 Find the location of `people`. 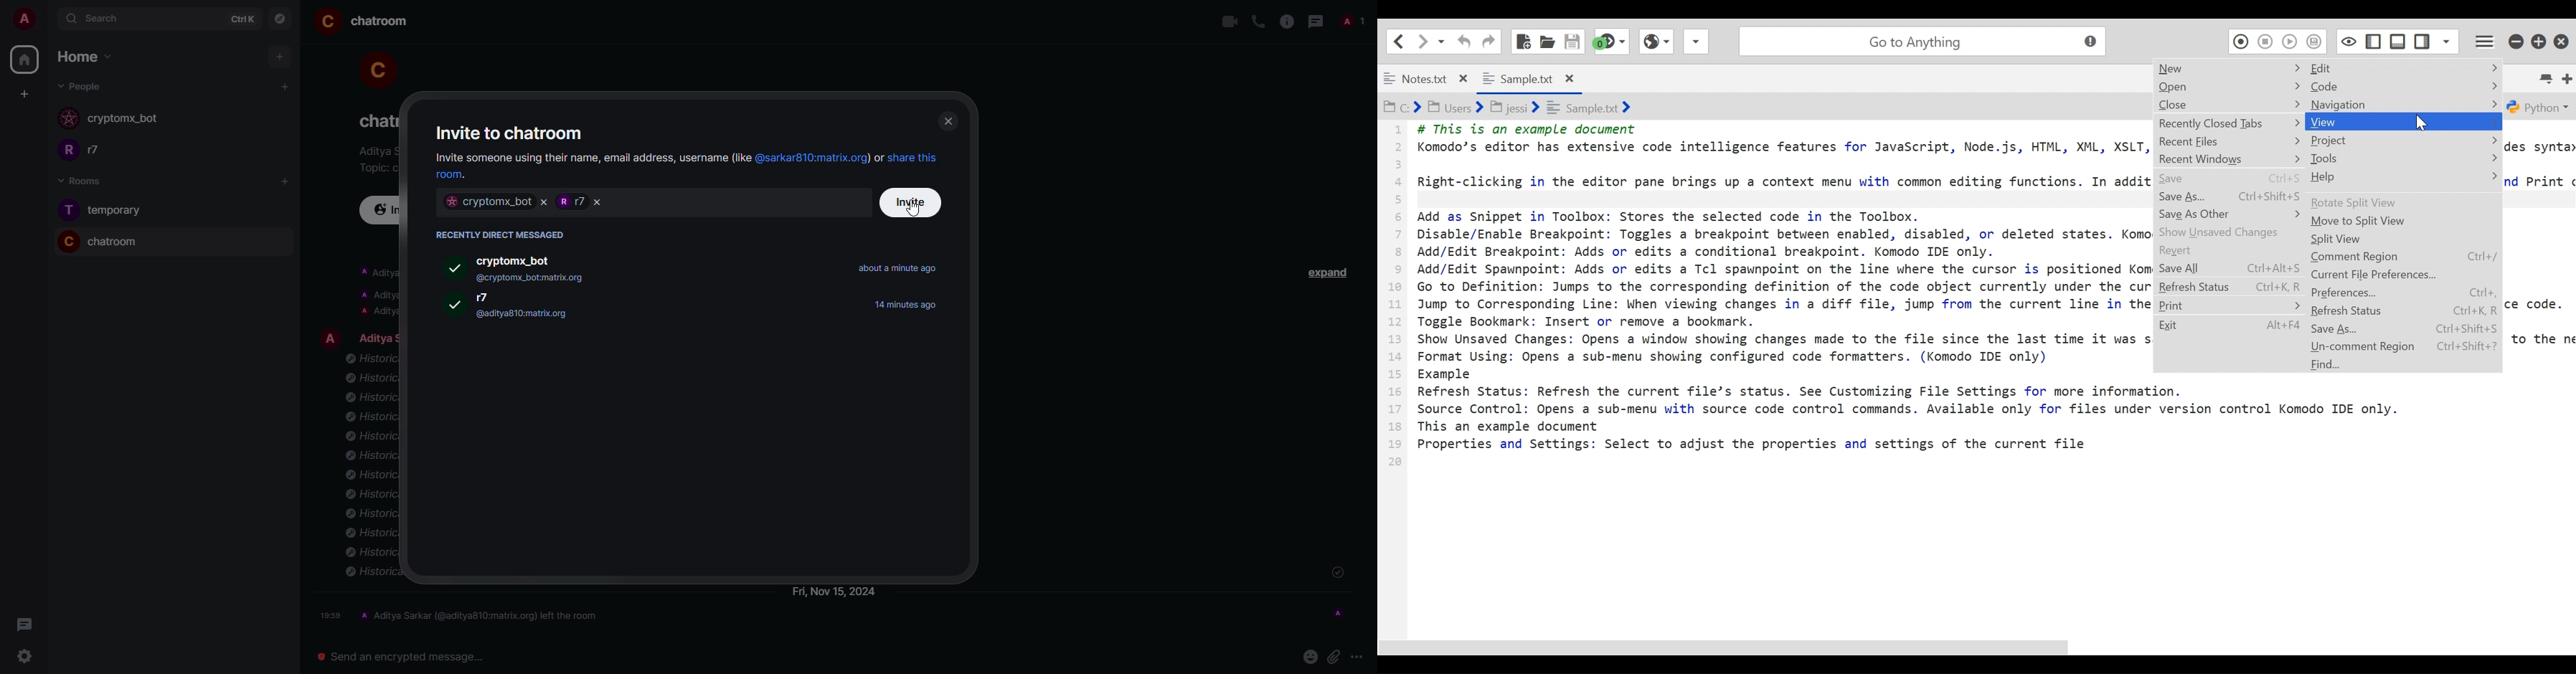

people is located at coordinates (103, 151).